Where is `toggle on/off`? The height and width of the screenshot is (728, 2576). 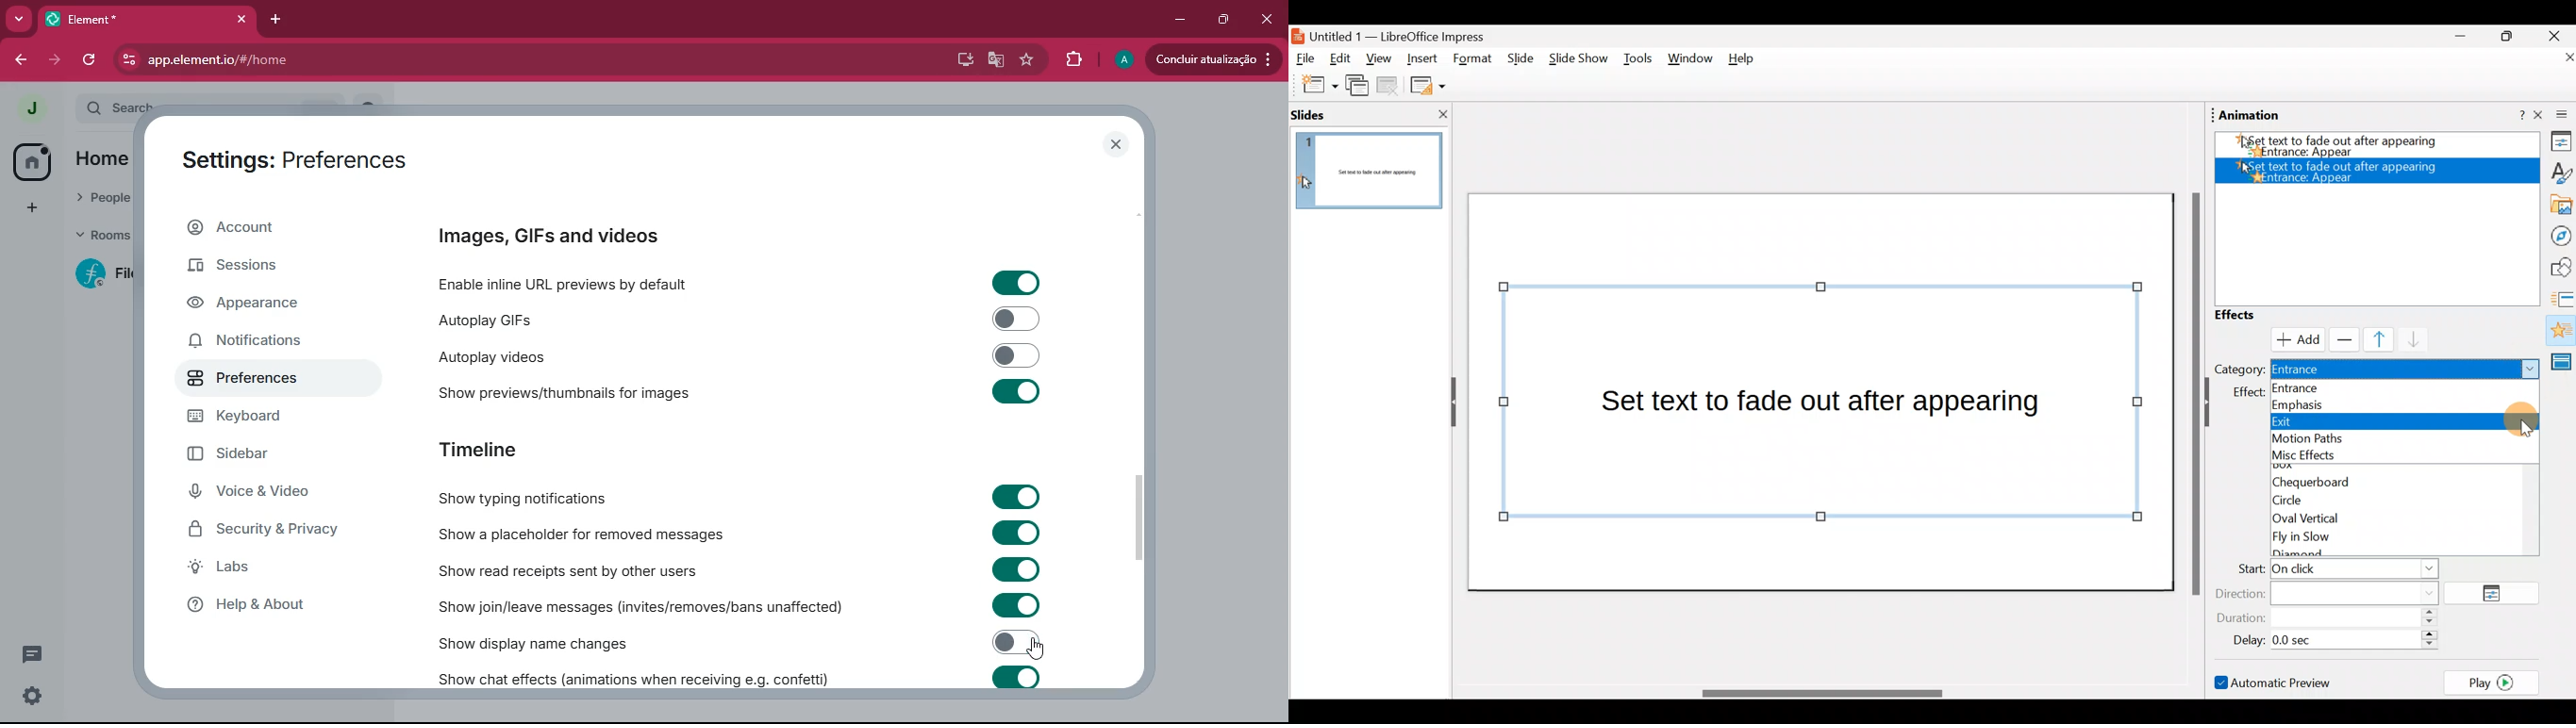
toggle on/off is located at coordinates (1018, 533).